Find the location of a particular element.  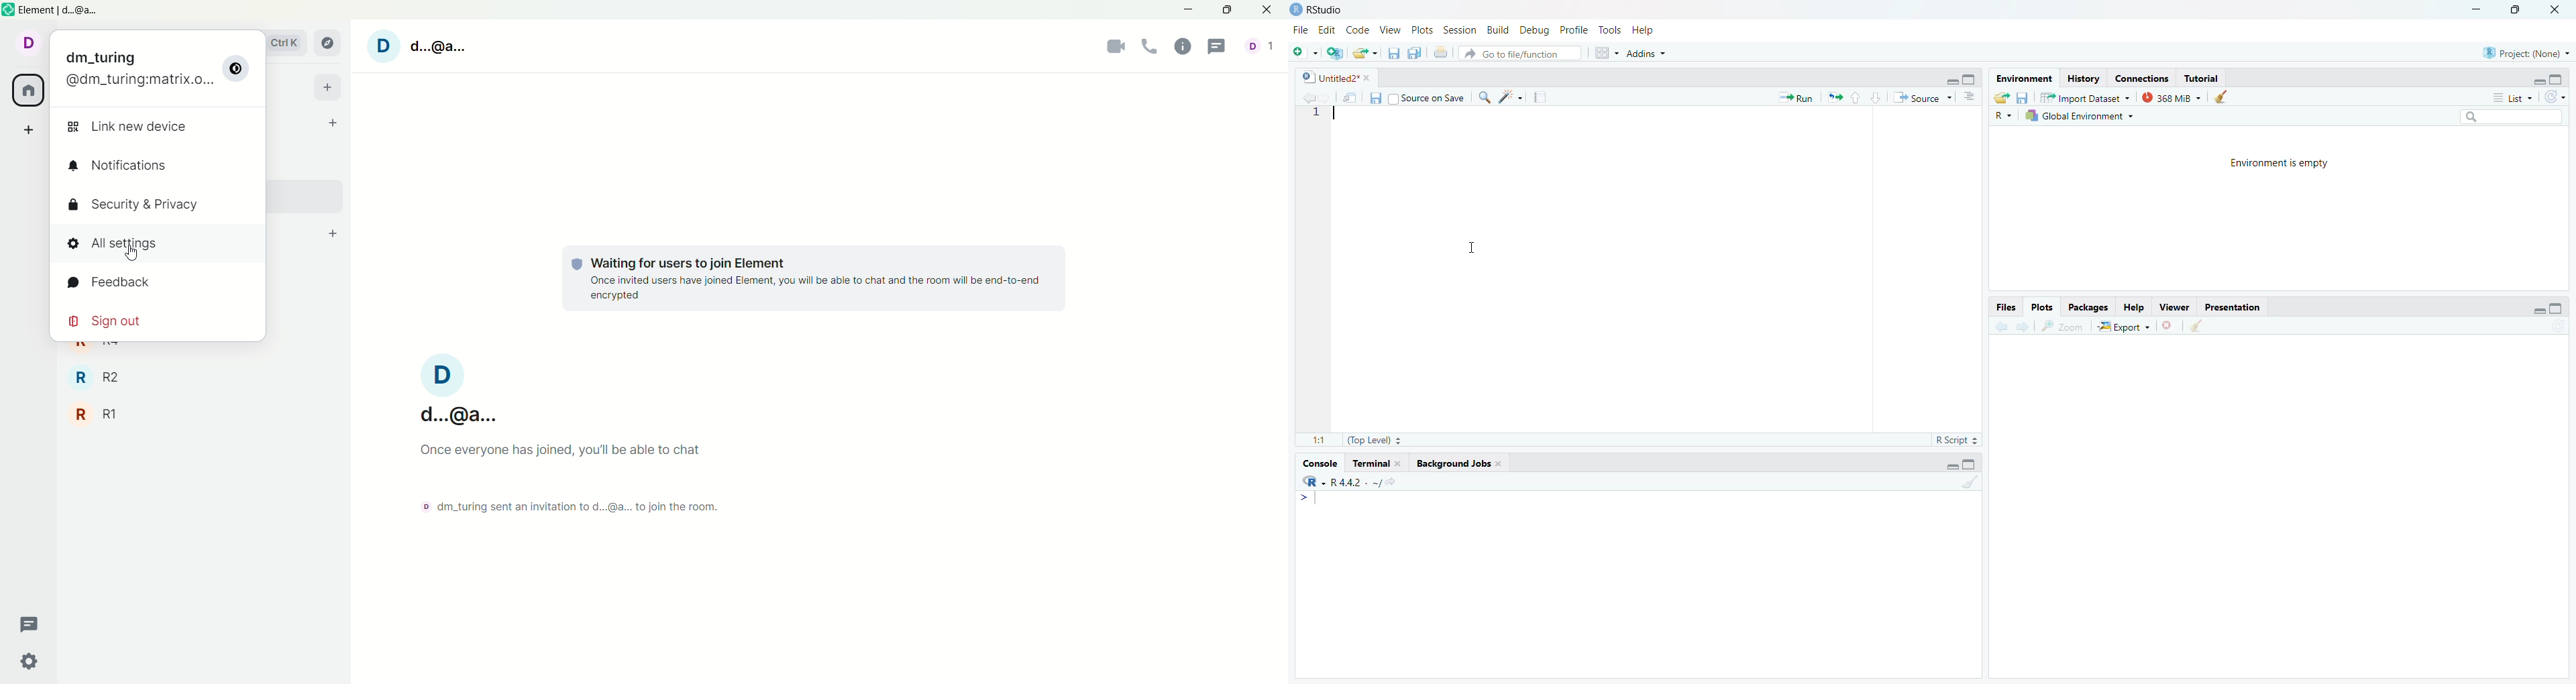

| Debug is located at coordinates (1536, 31).